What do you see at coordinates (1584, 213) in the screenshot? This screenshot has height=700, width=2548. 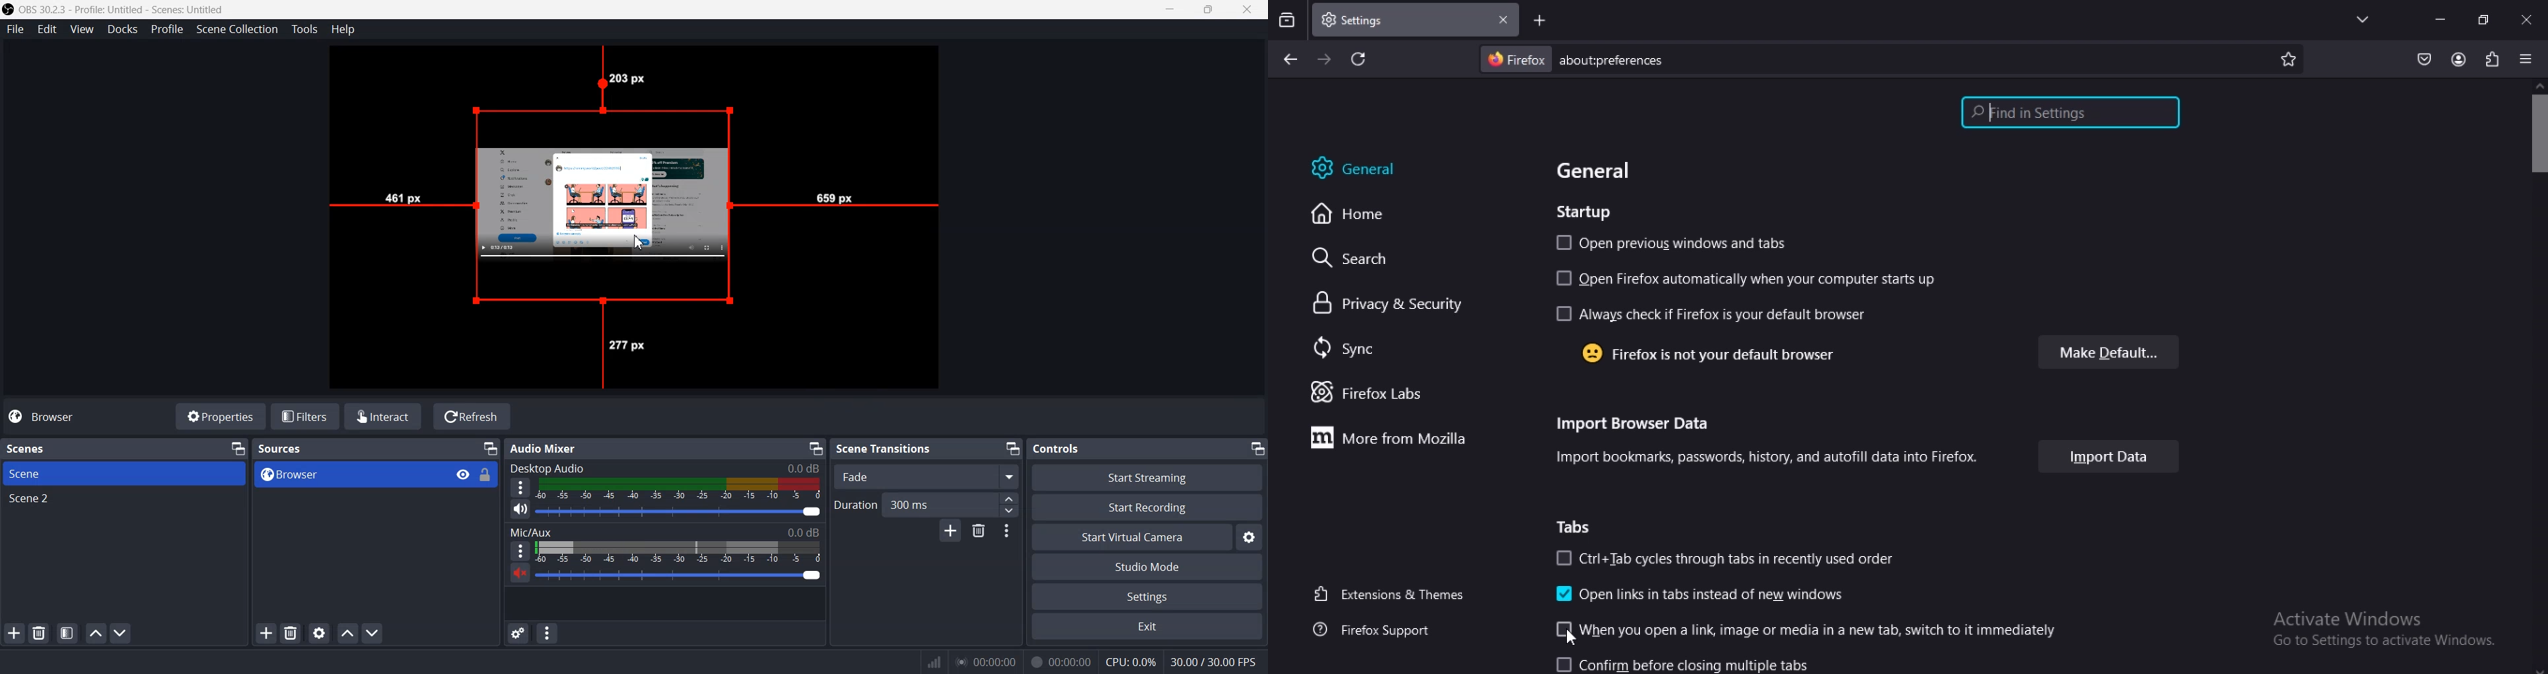 I see `startup` at bounding box center [1584, 213].